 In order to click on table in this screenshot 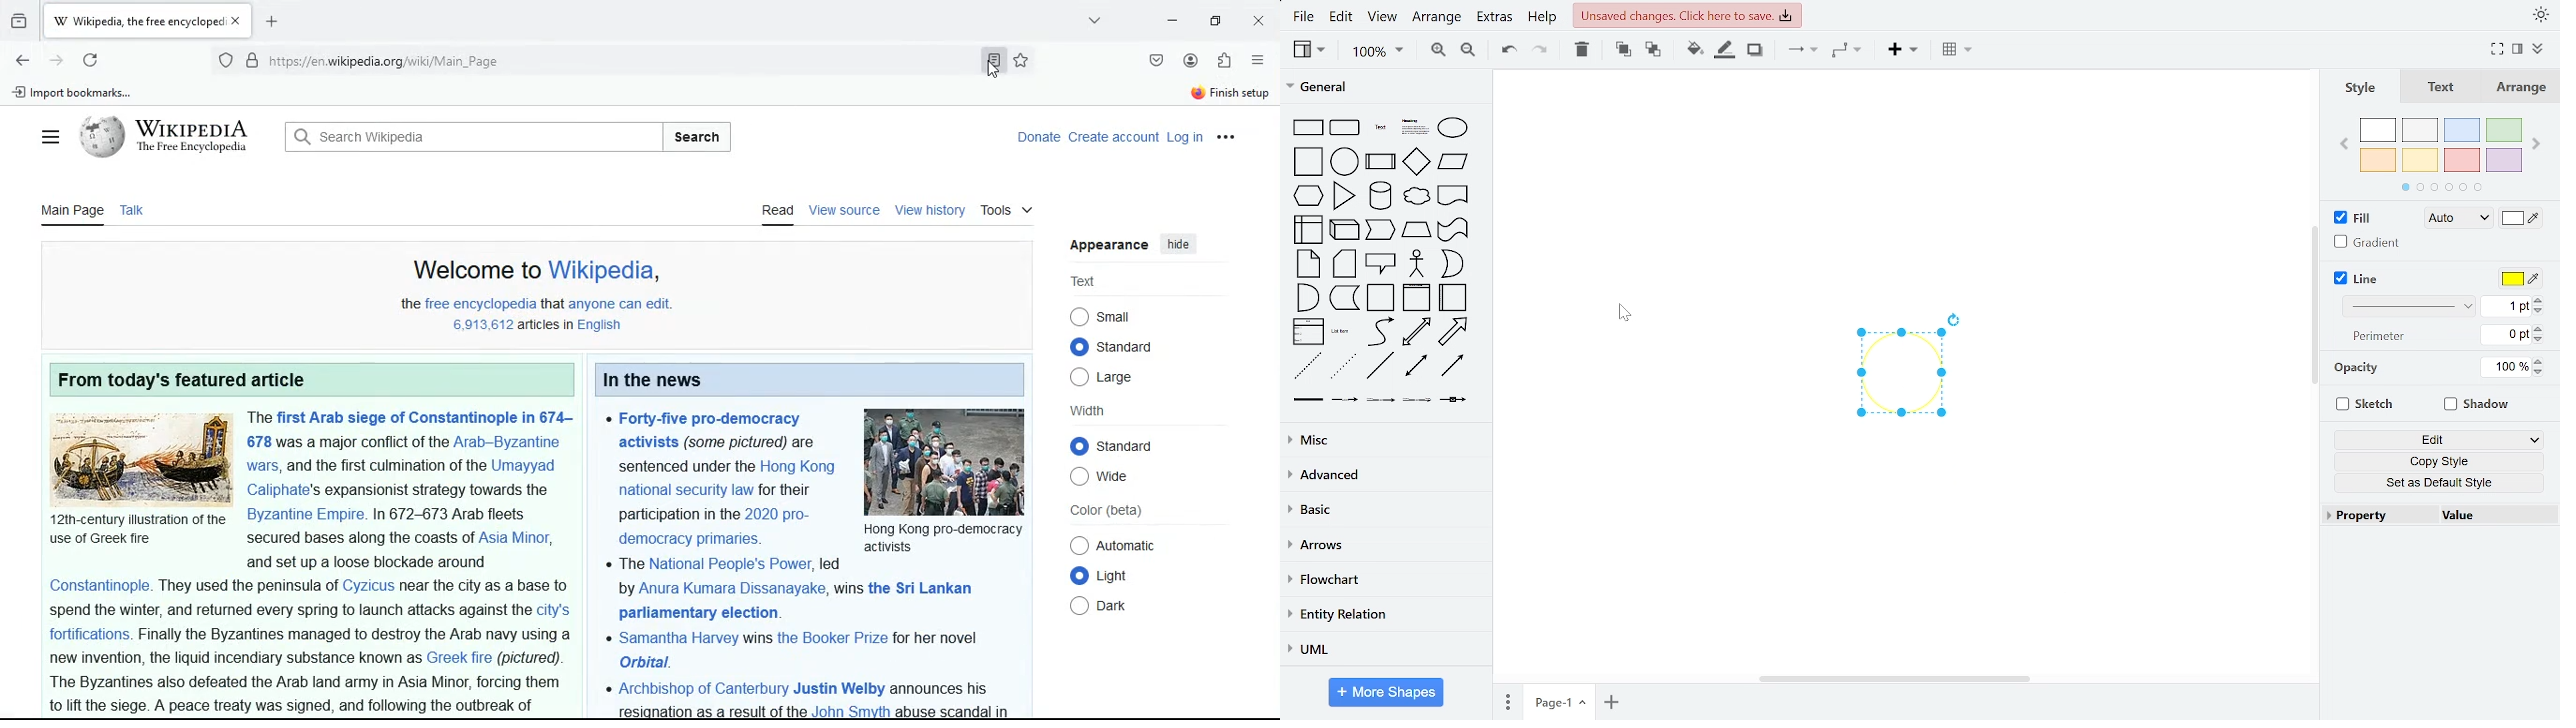, I will do `click(1958, 51)`.